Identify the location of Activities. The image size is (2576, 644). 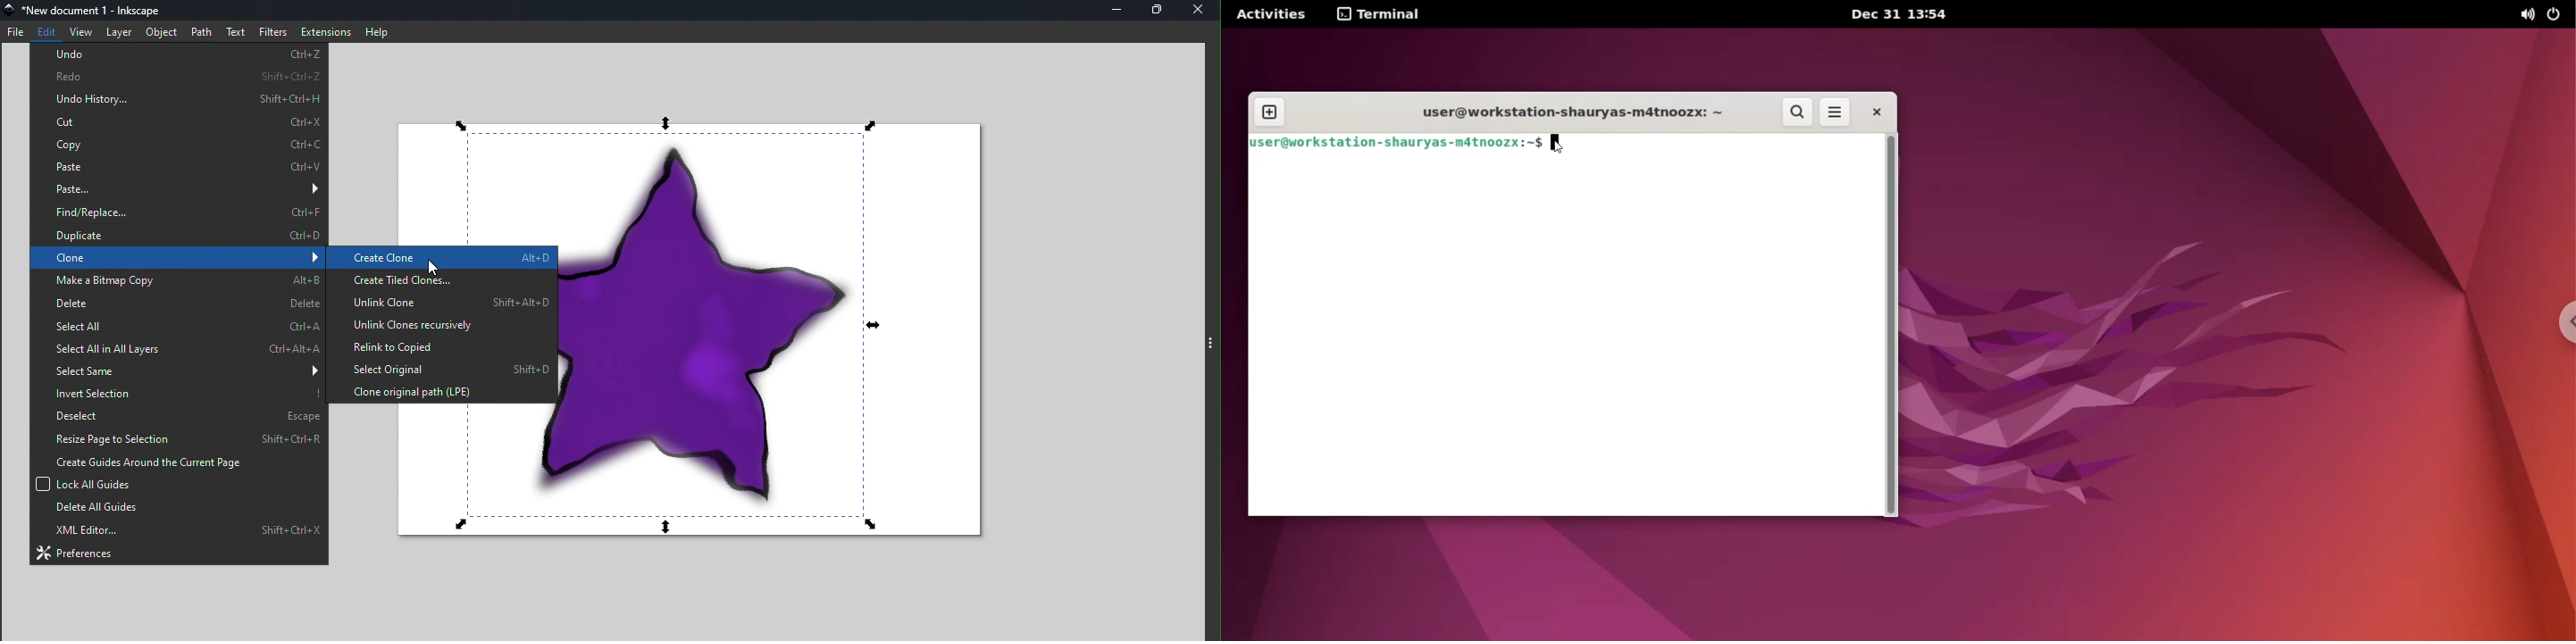
(1270, 13).